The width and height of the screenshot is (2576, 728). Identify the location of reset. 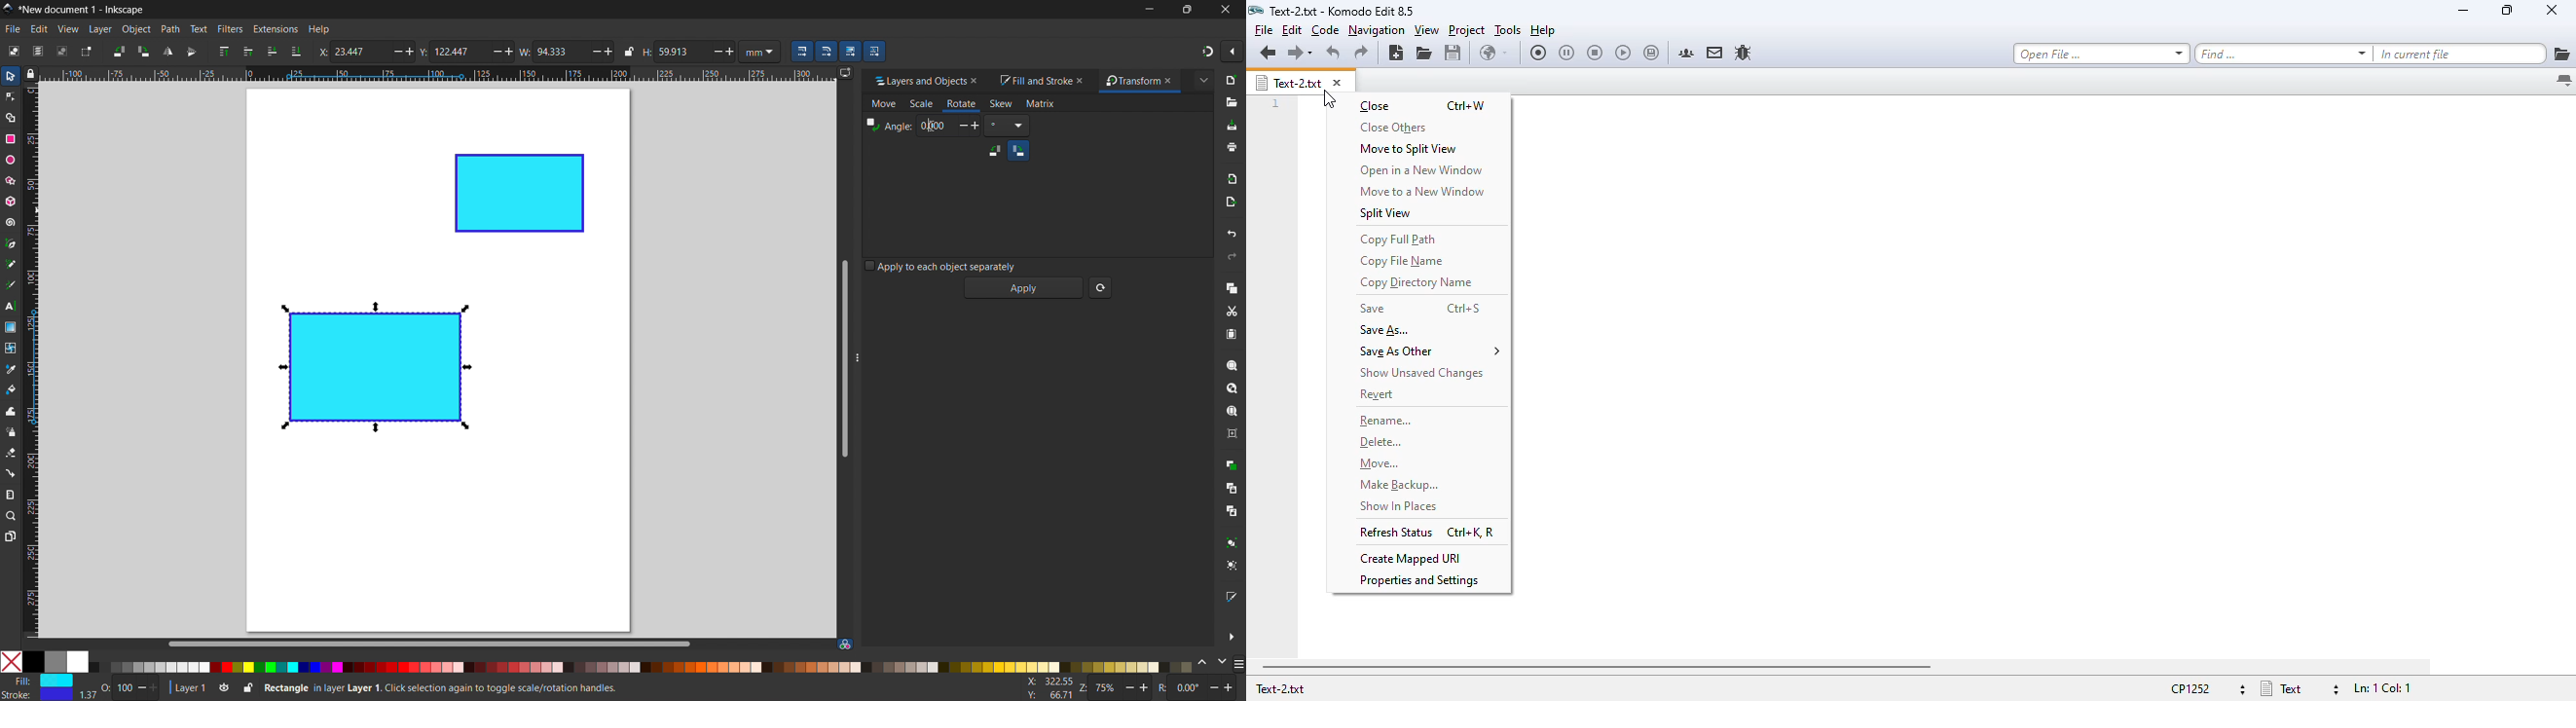
(1100, 288).